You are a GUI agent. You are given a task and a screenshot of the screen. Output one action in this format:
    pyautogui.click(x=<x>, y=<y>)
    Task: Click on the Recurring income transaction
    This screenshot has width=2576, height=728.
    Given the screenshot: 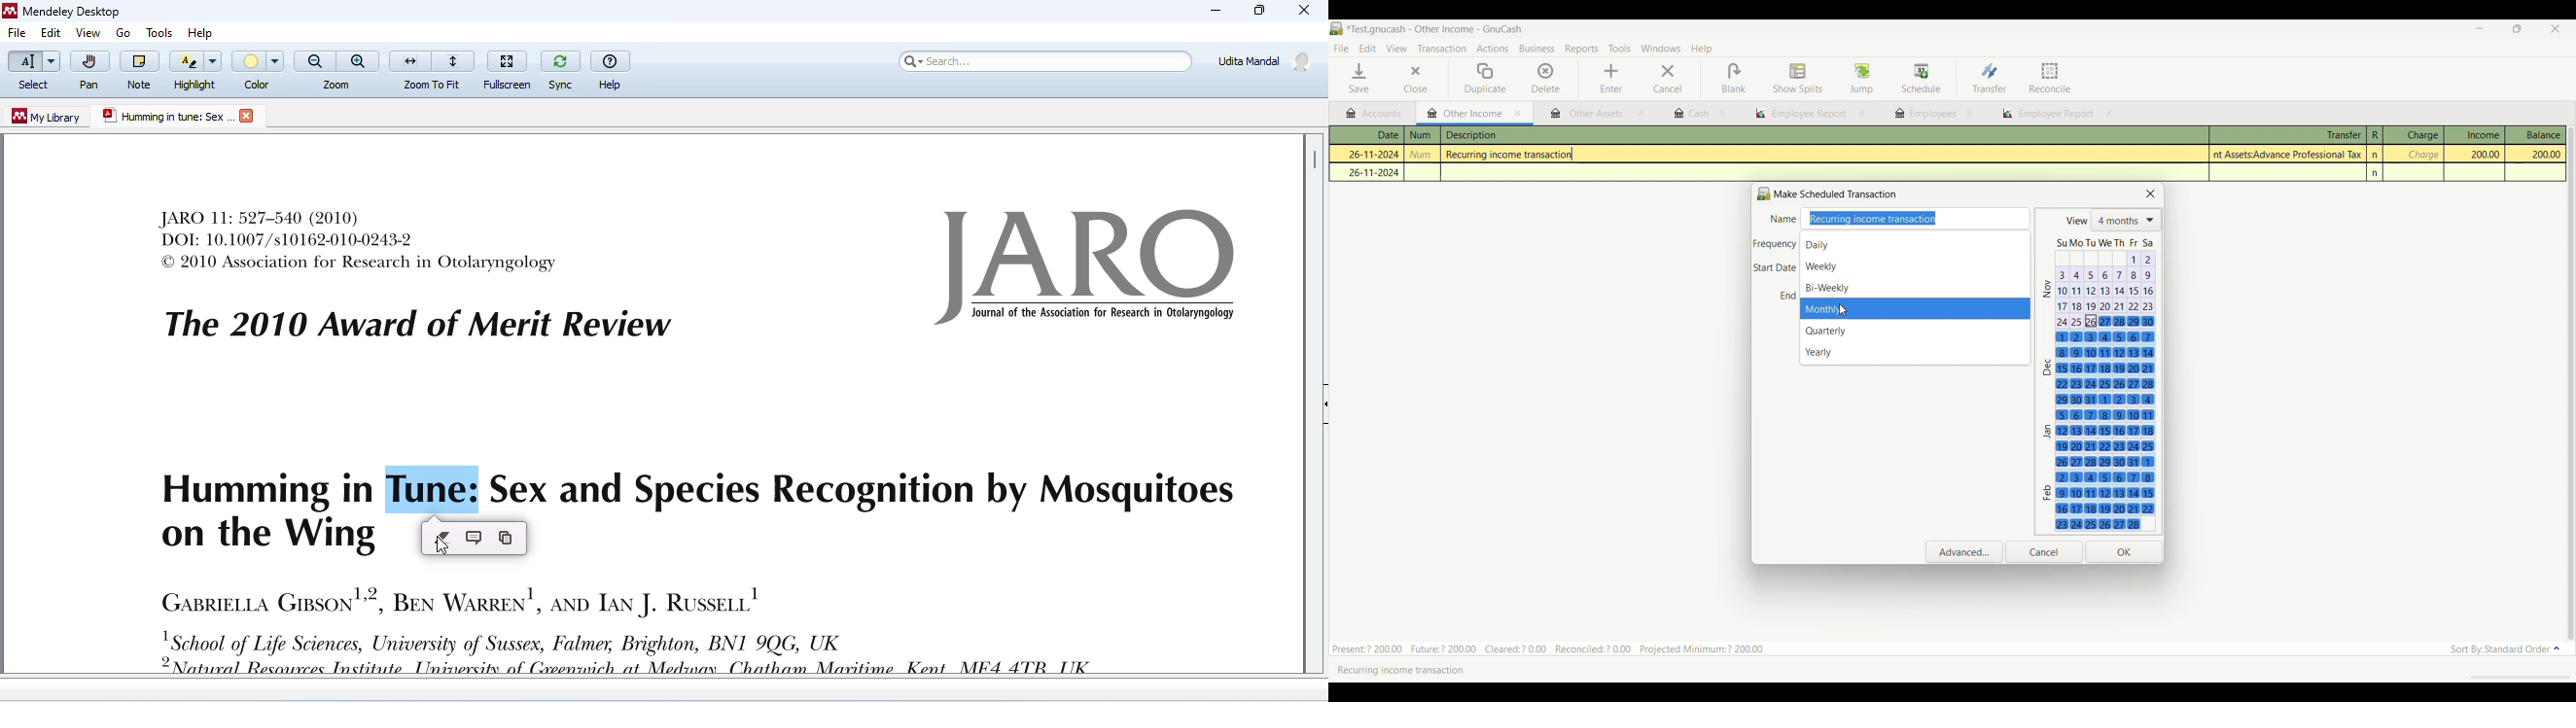 What is the action you would take?
    pyautogui.click(x=1410, y=670)
    